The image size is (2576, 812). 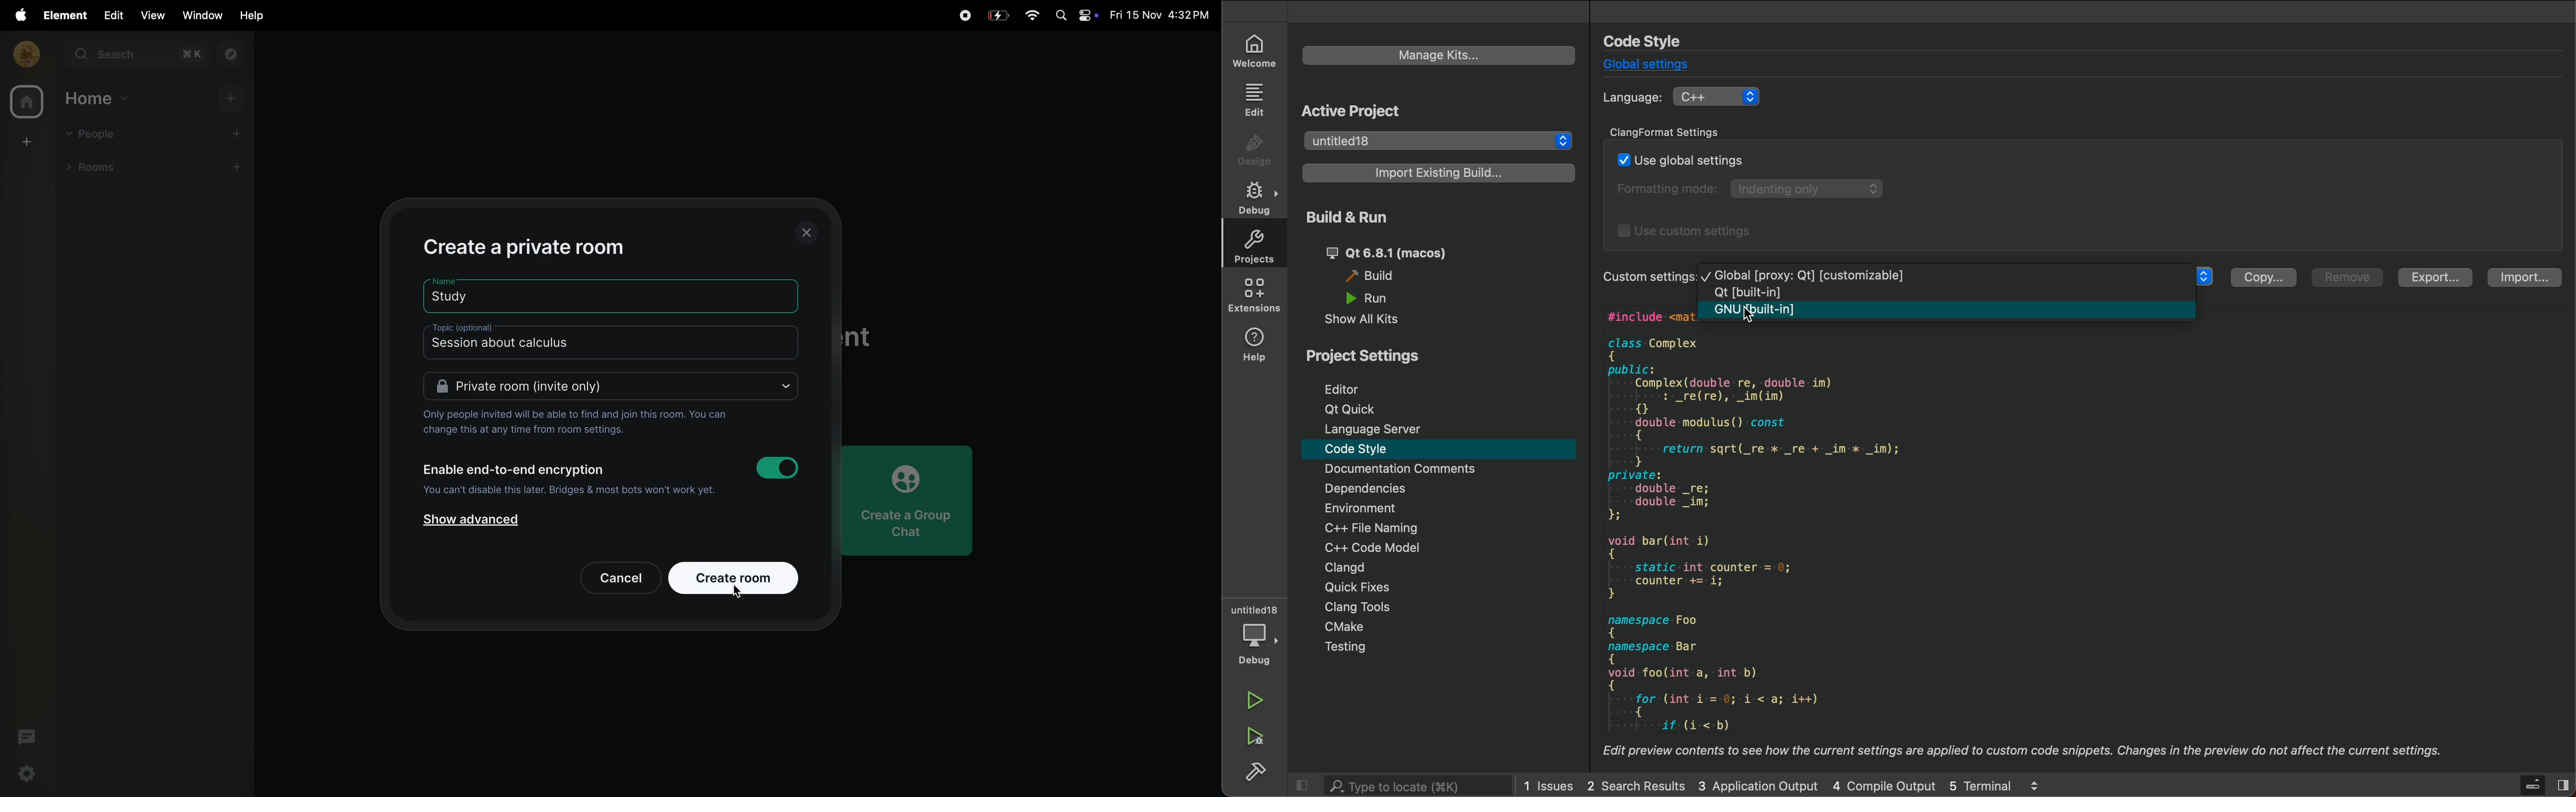 What do you see at coordinates (1254, 346) in the screenshot?
I see `help` at bounding box center [1254, 346].